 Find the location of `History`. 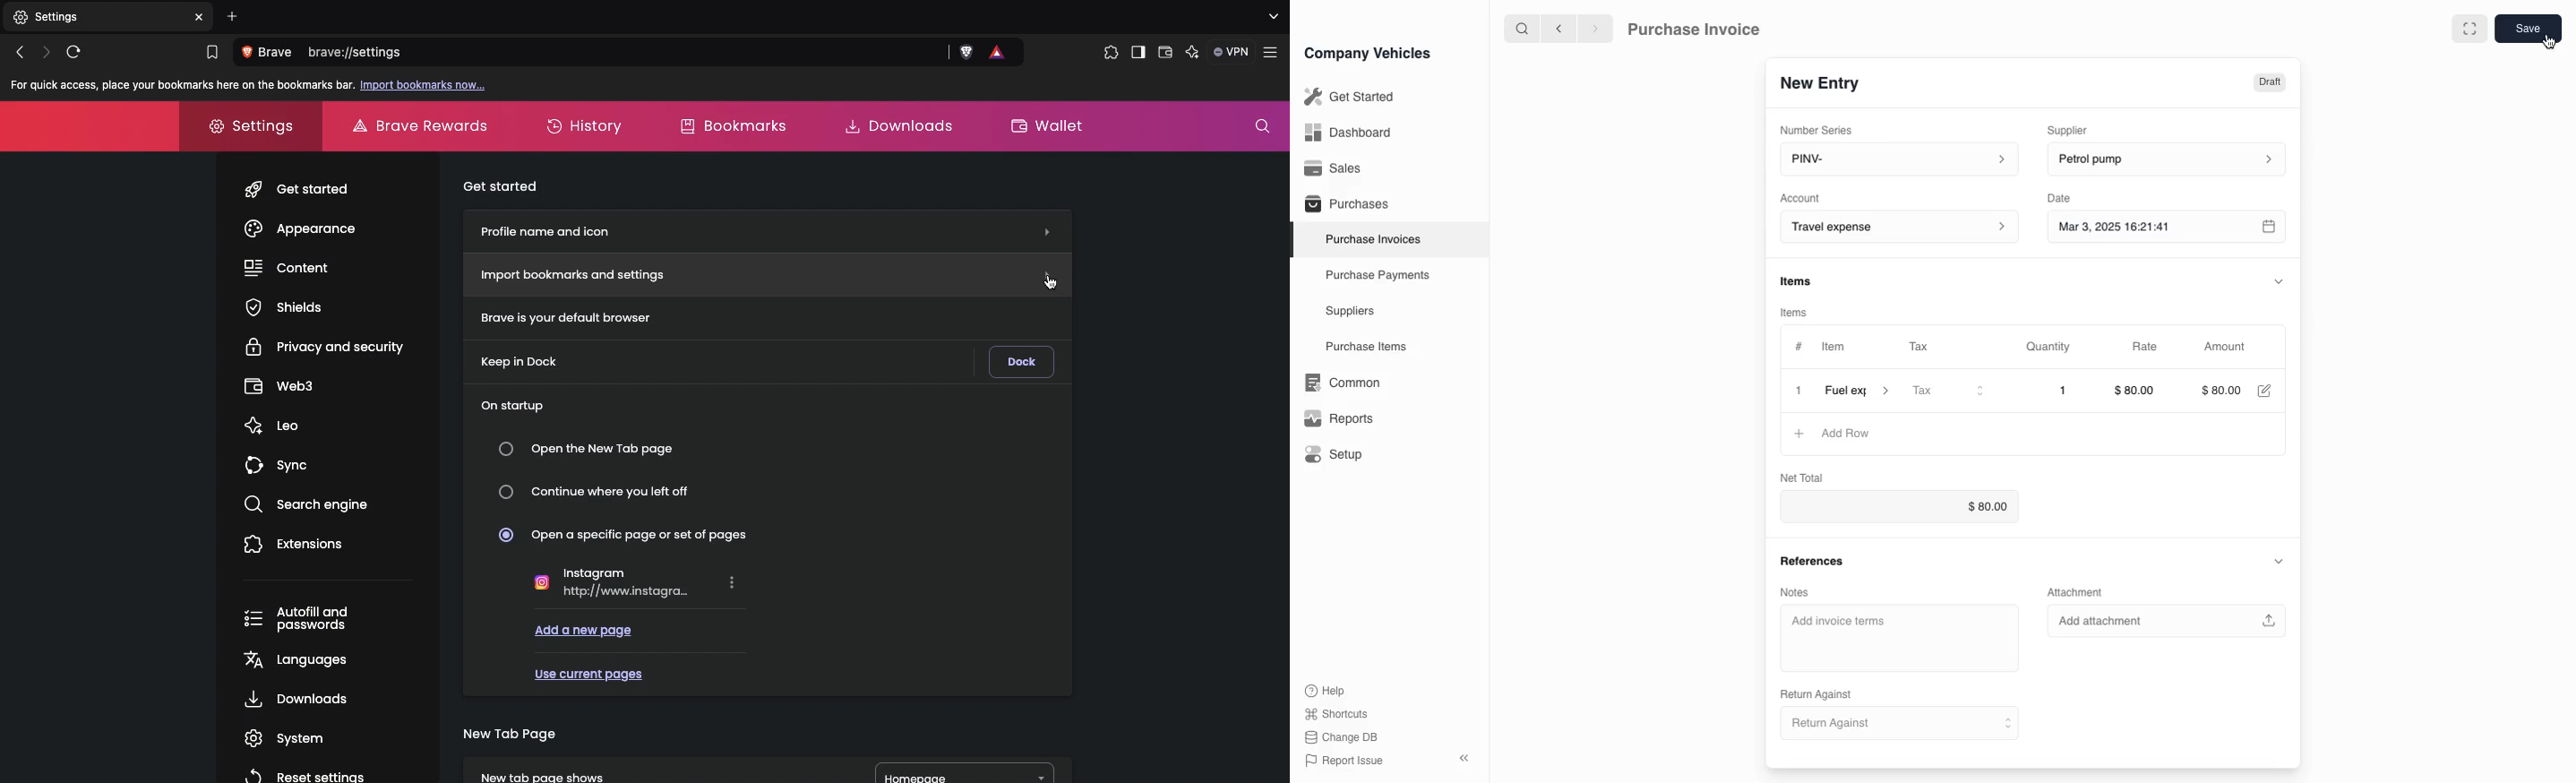

History is located at coordinates (588, 127).